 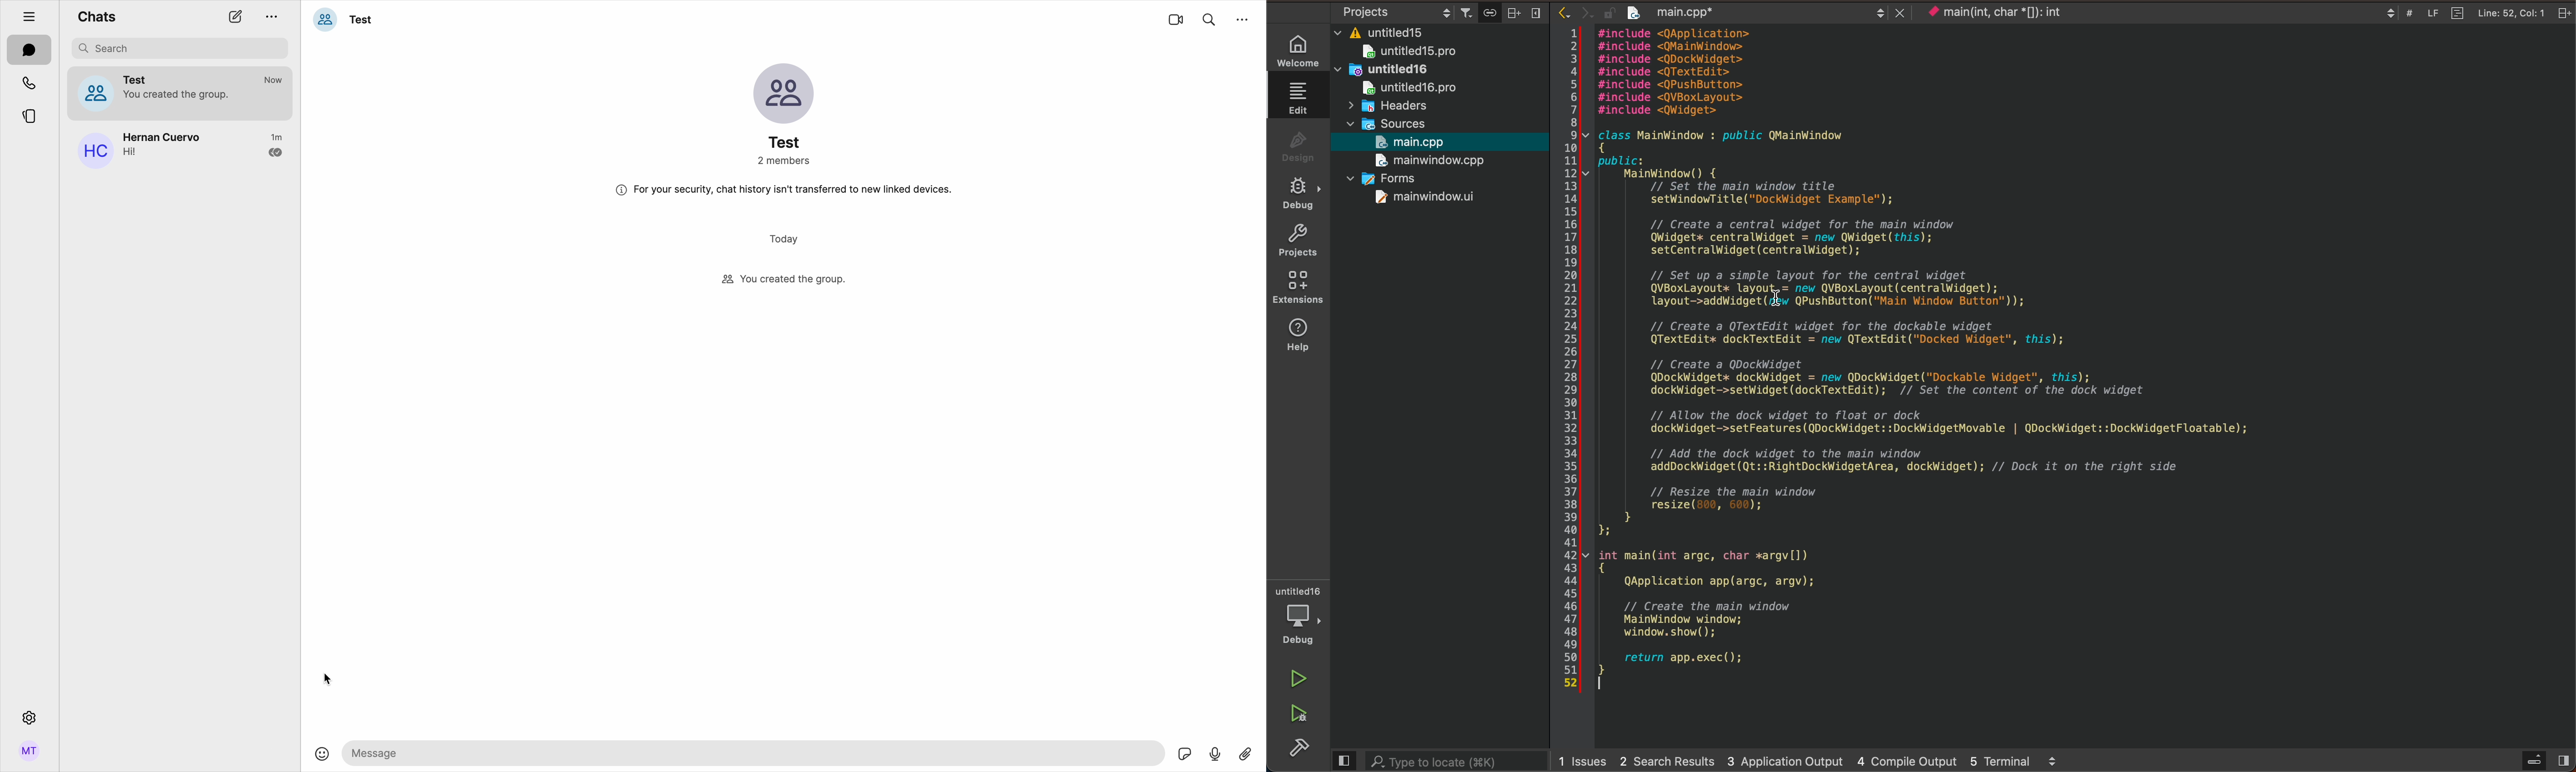 What do you see at coordinates (179, 48) in the screenshot?
I see `search bar` at bounding box center [179, 48].